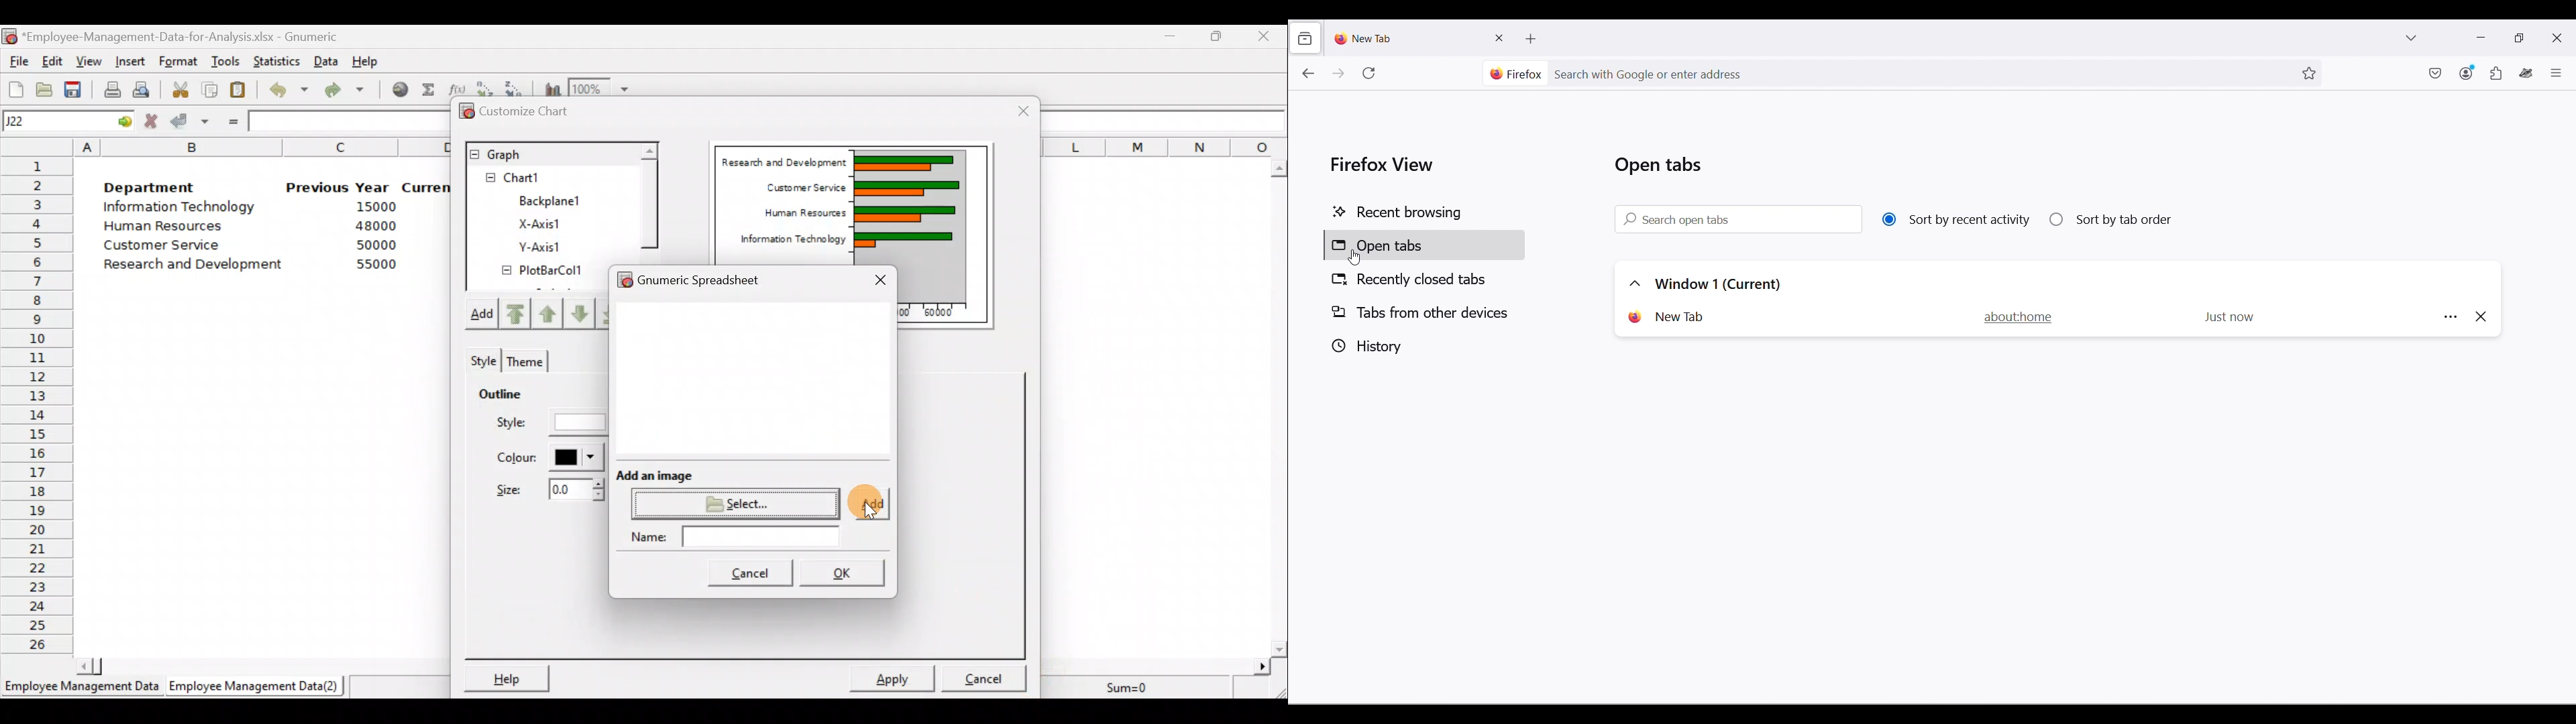  Describe the element at coordinates (2557, 38) in the screenshot. I see `Close browser` at that location.